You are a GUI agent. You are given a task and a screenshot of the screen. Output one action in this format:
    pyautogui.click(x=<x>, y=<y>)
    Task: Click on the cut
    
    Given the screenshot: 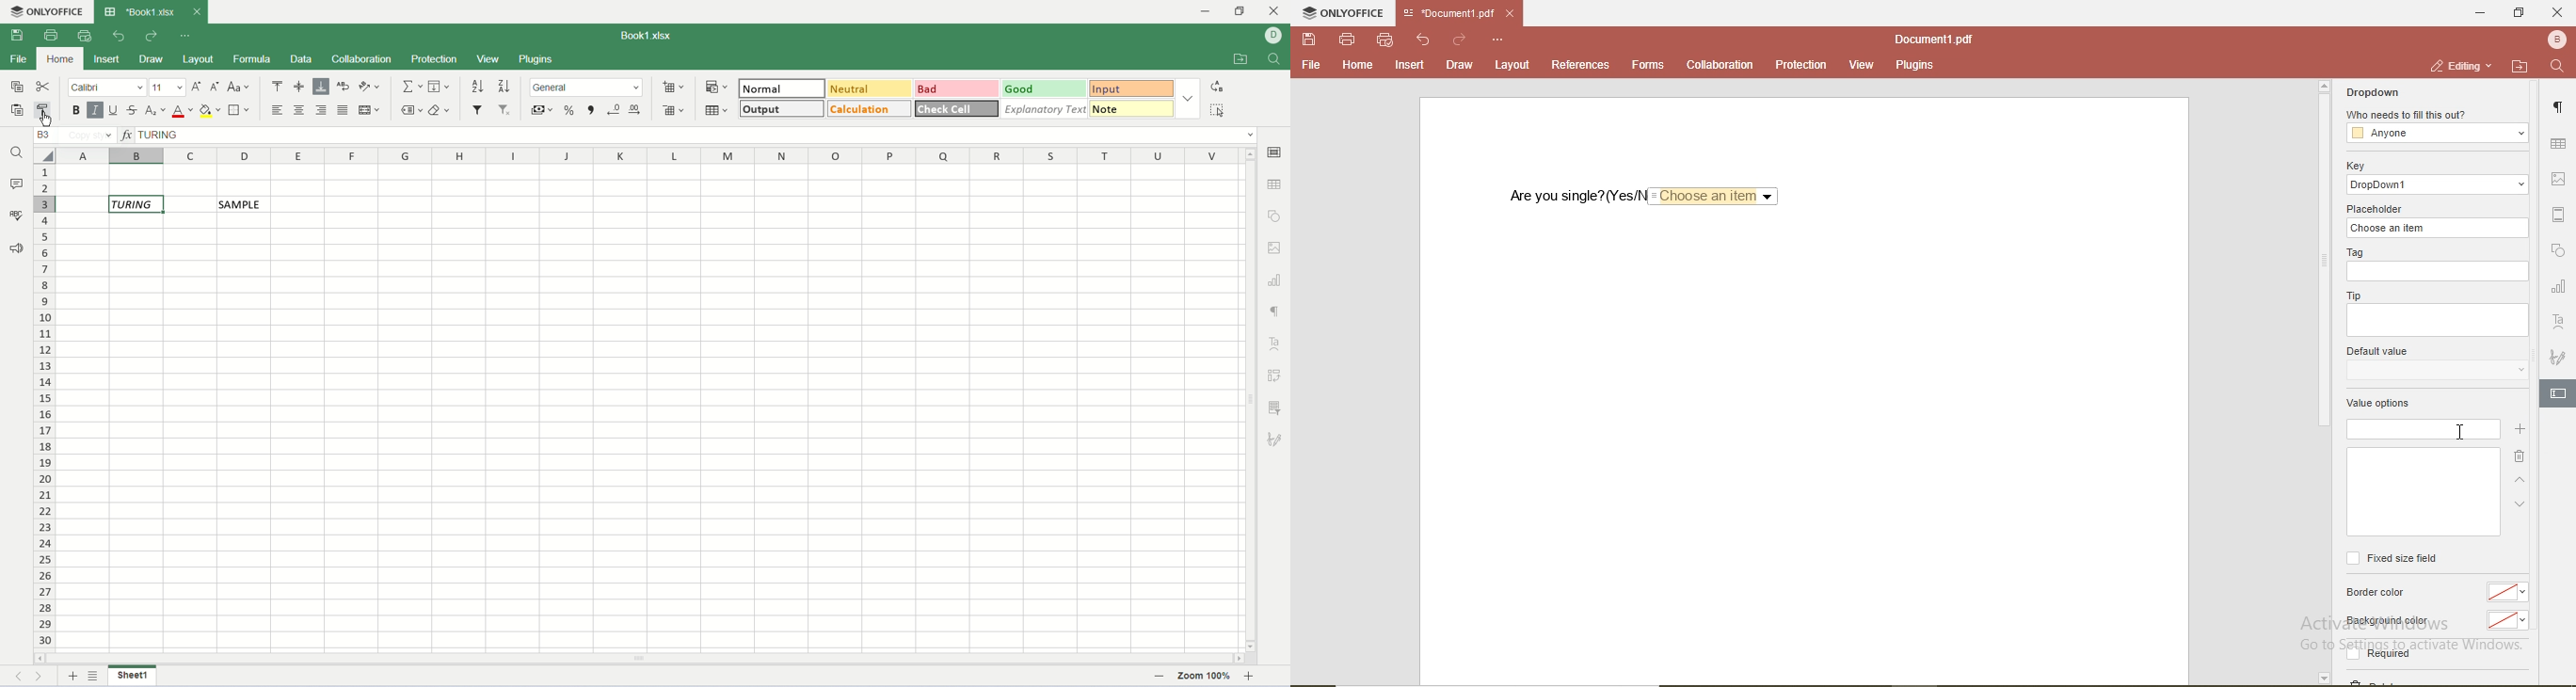 What is the action you would take?
    pyautogui.click(x=44, y=85)
    